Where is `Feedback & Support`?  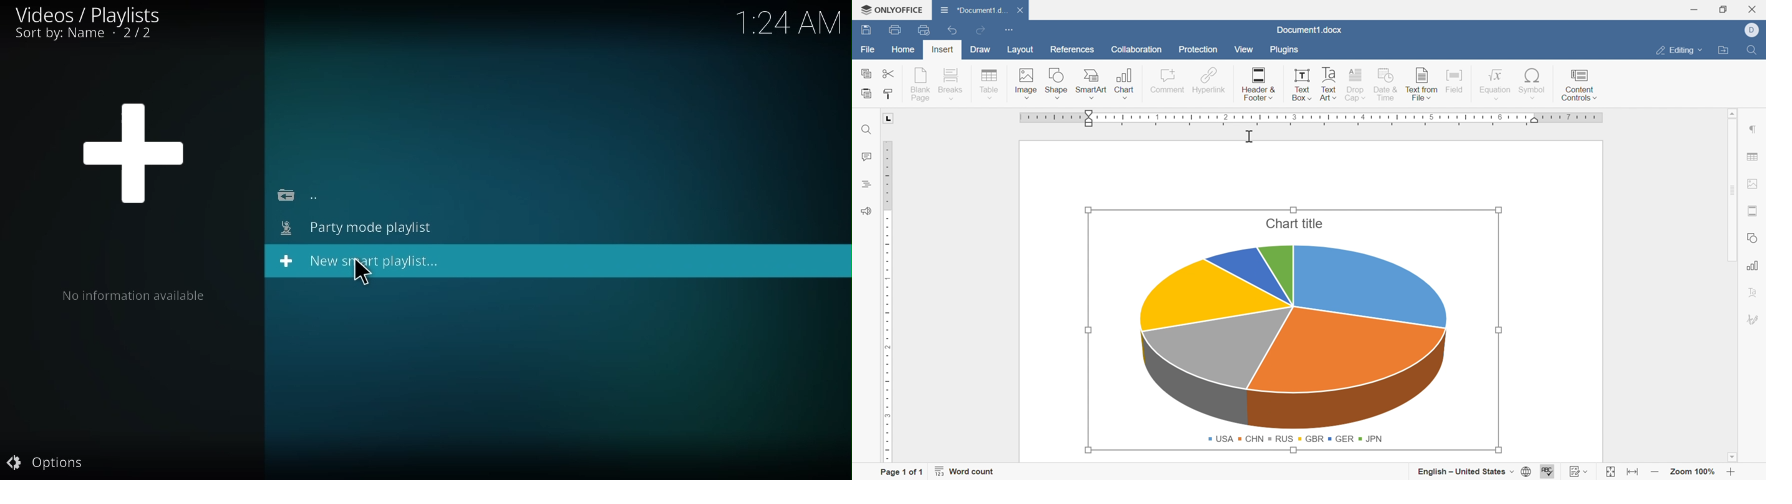
Feedback & Support is located at coordinates (866, 210).